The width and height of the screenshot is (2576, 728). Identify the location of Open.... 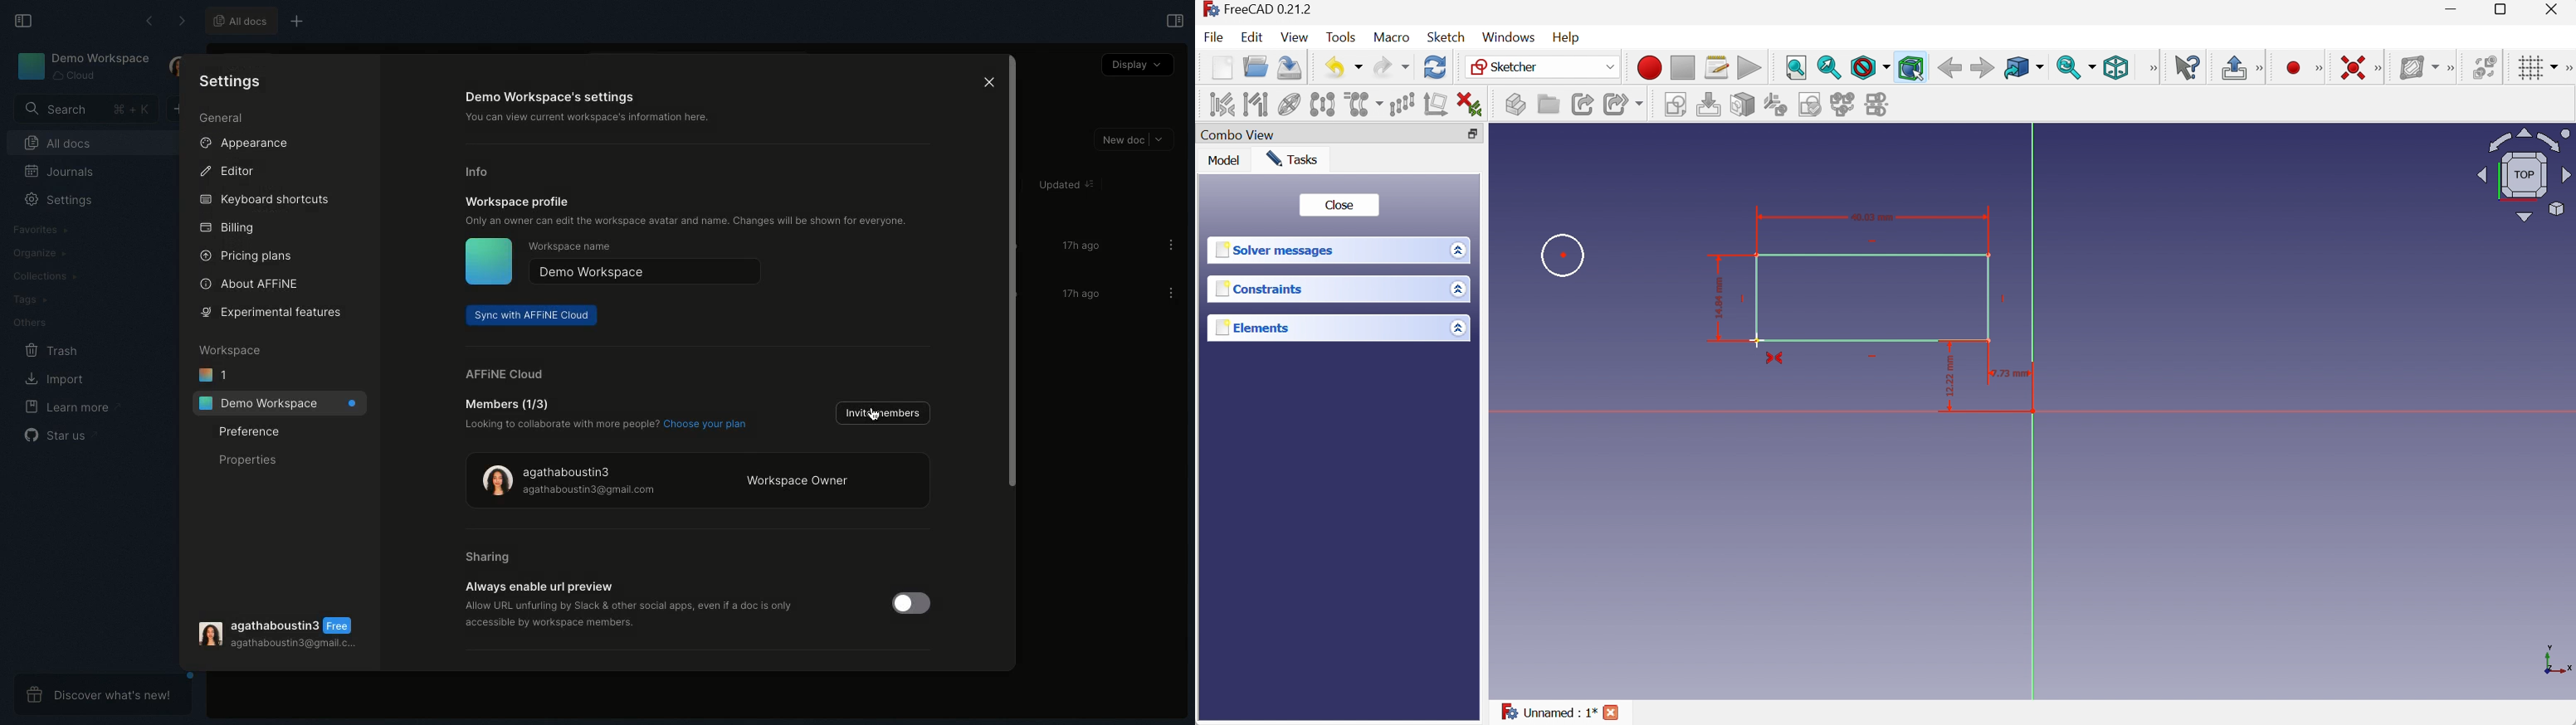
(1255, 65).